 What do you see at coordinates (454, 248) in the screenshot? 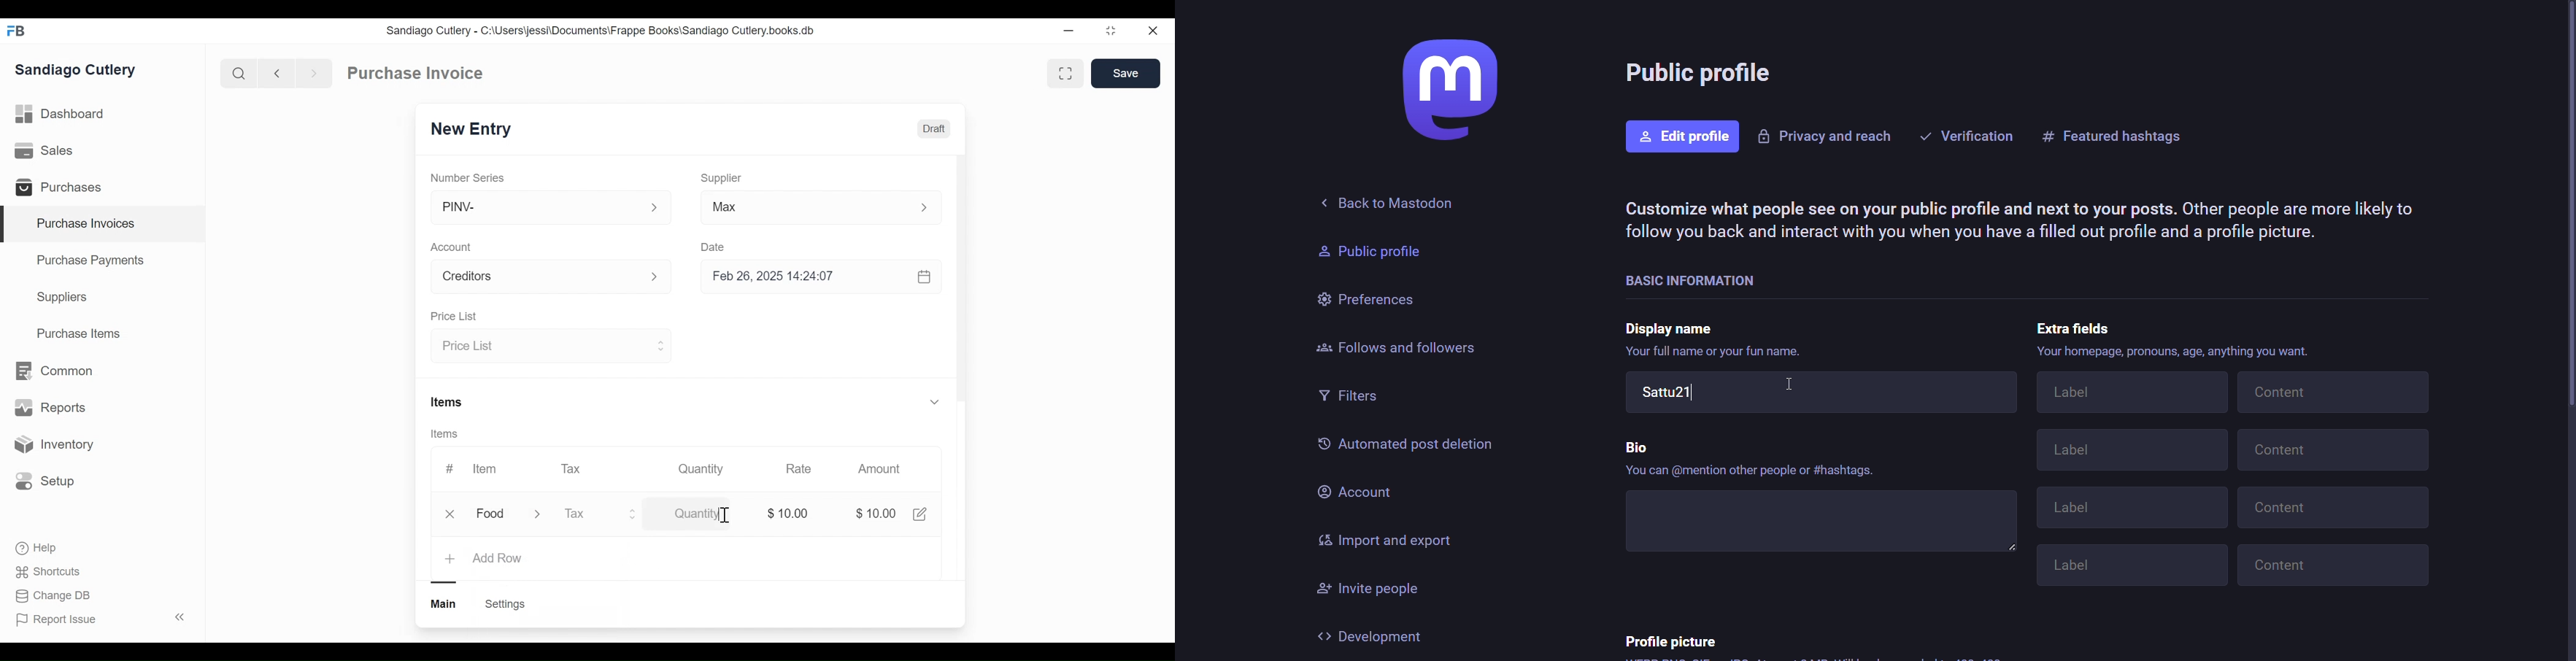
I see `Account` at bounding box center [454, 248].